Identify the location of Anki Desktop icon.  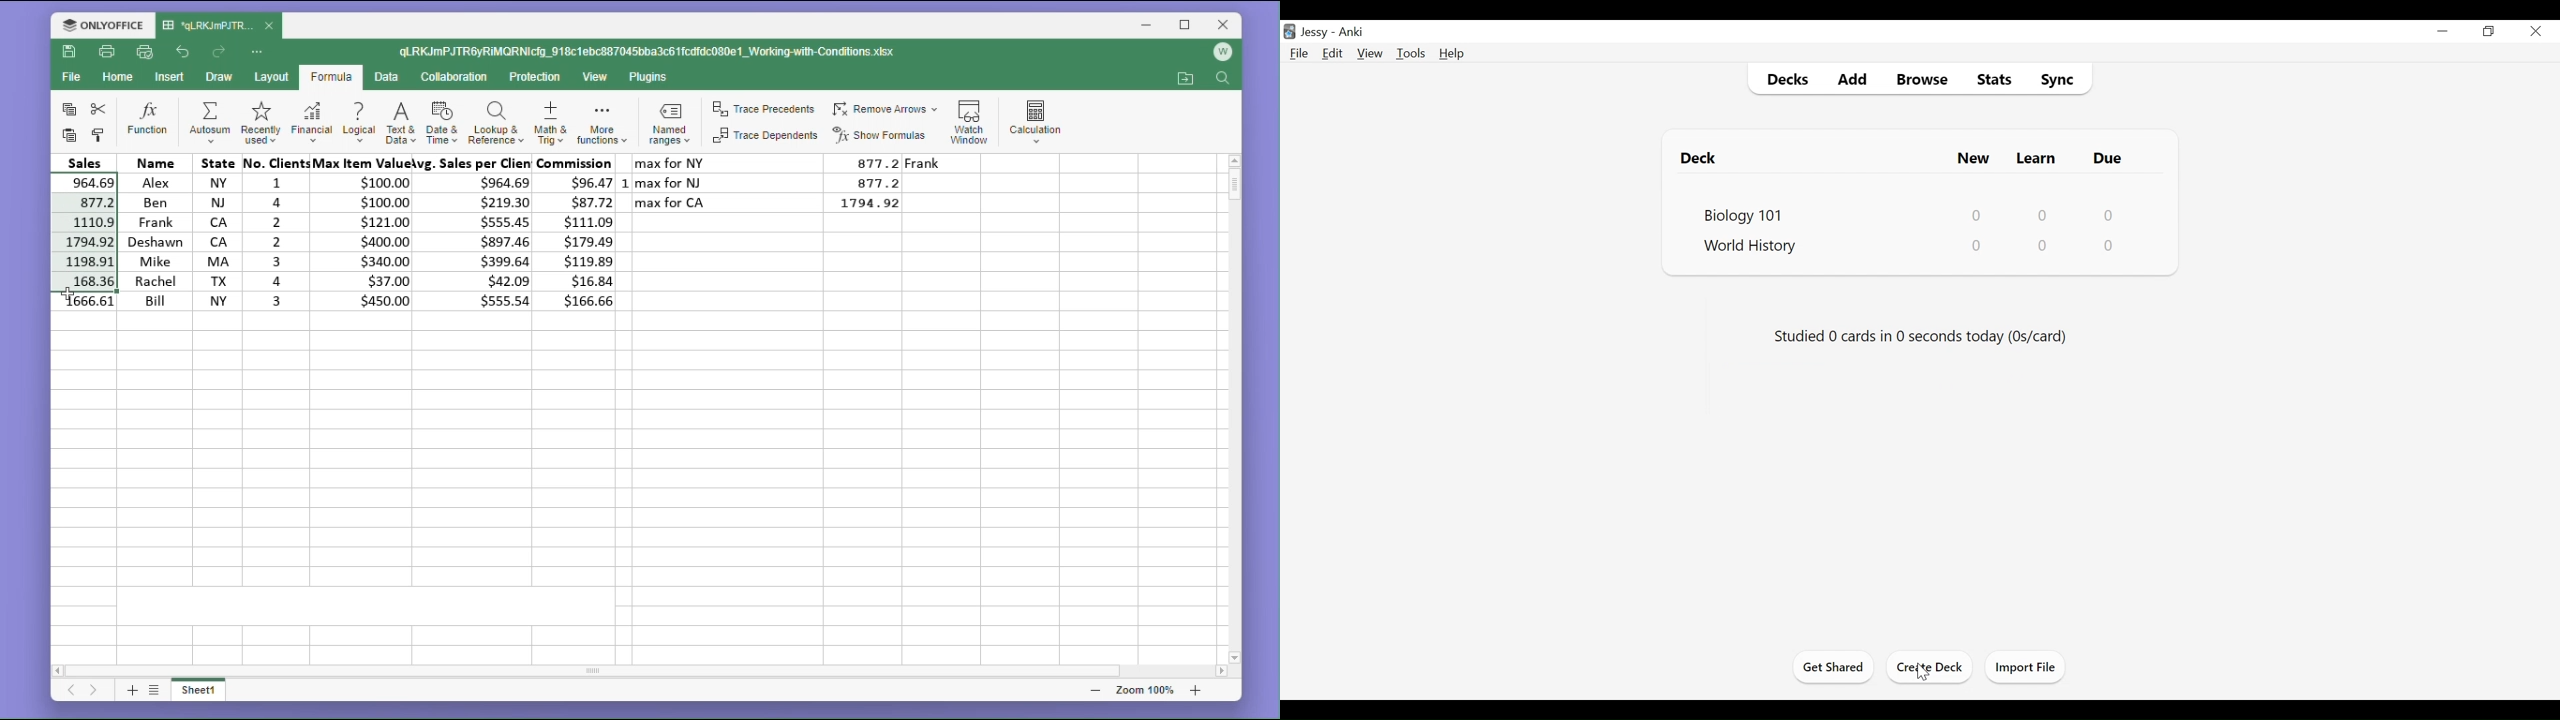
(1291, 32).